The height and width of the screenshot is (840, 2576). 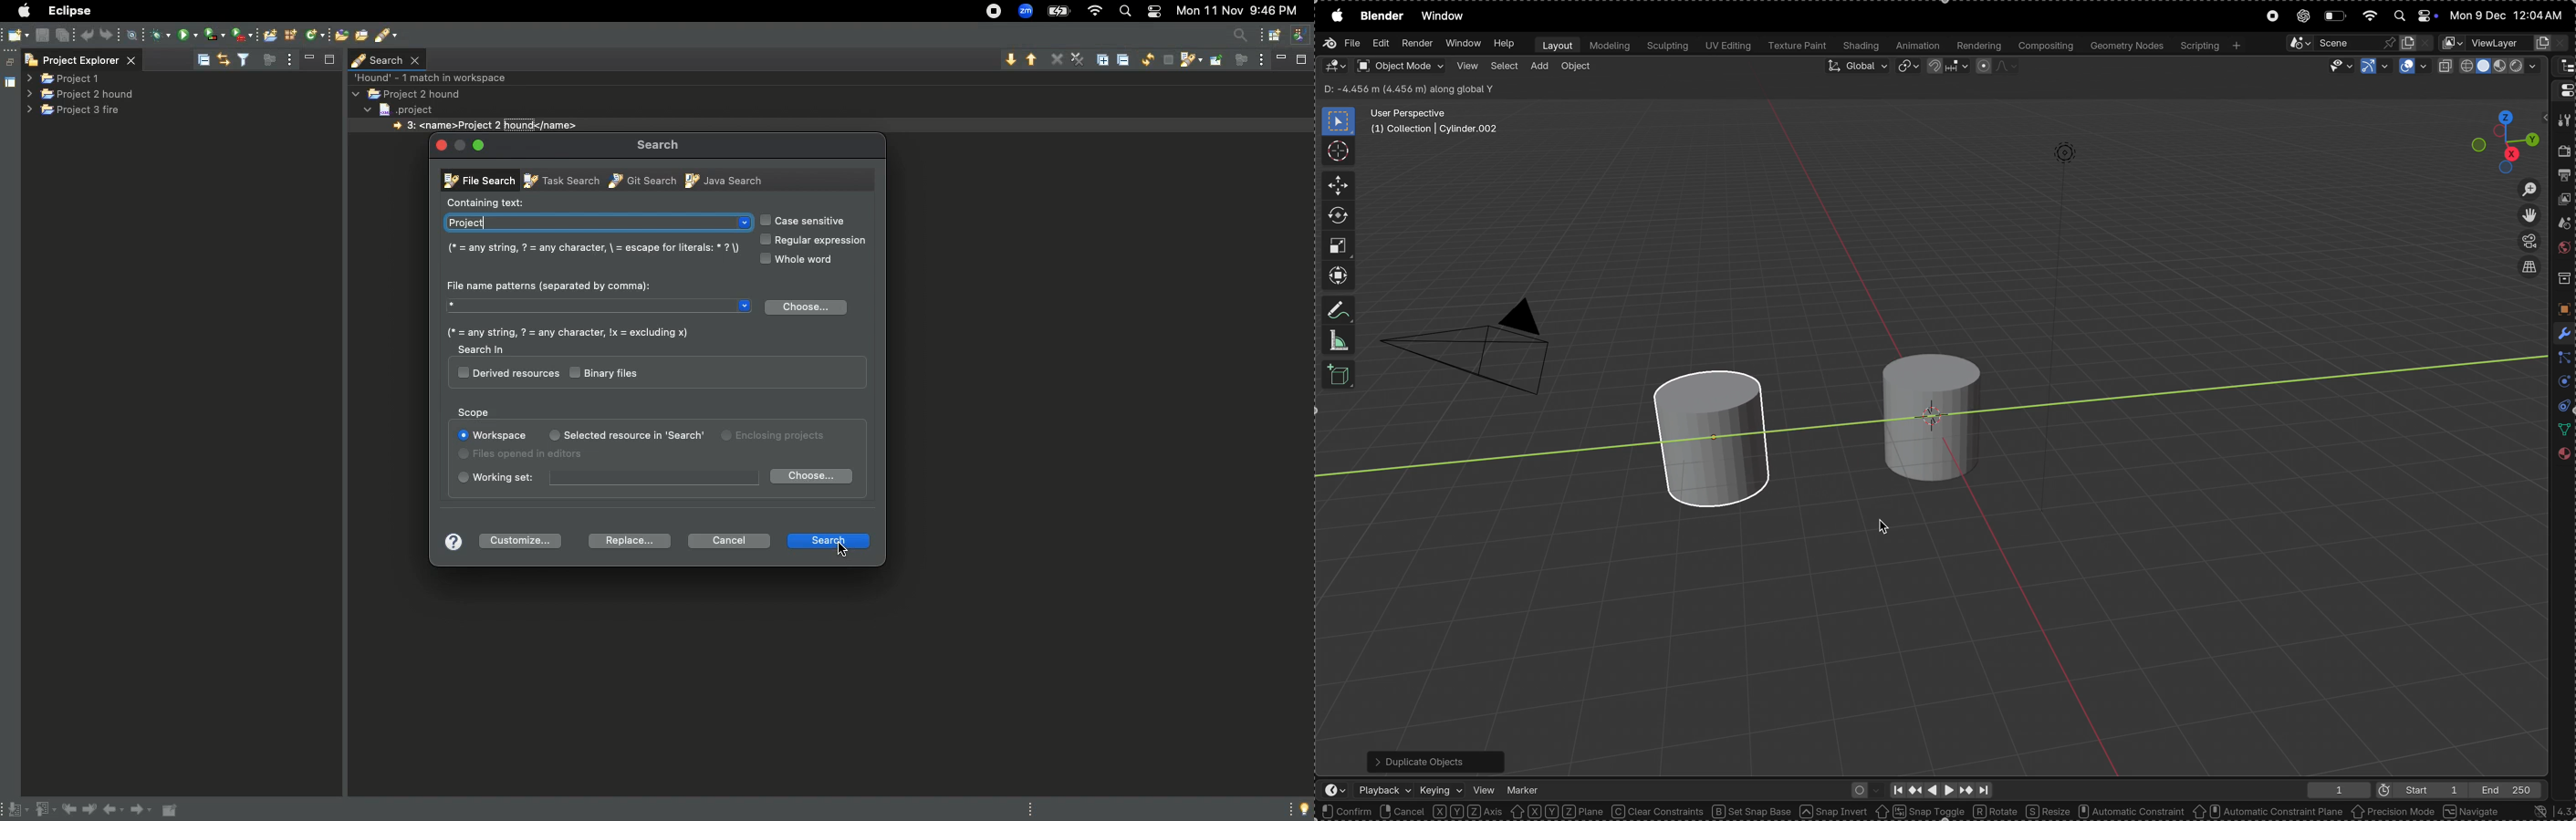 What do you see at coordinates (827, 538) in the screenshot?
I see `Search` at bounding box center [827, 538].